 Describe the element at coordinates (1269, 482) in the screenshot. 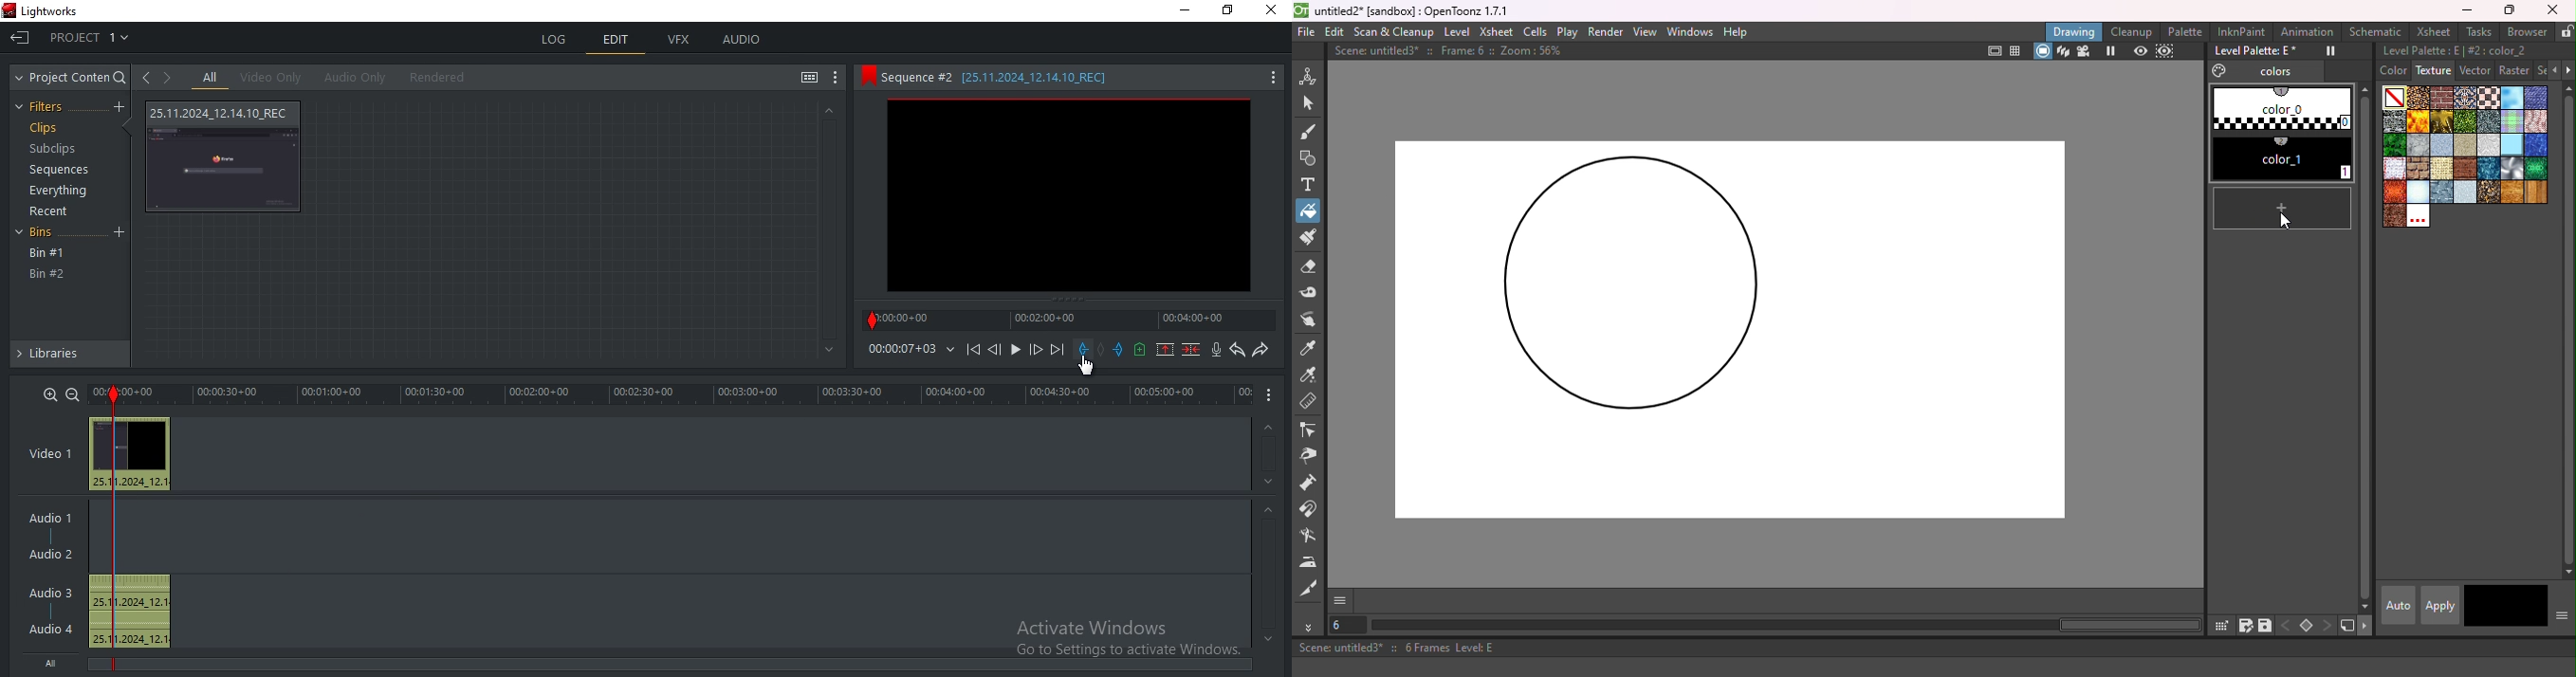

I see `Down` at that location.